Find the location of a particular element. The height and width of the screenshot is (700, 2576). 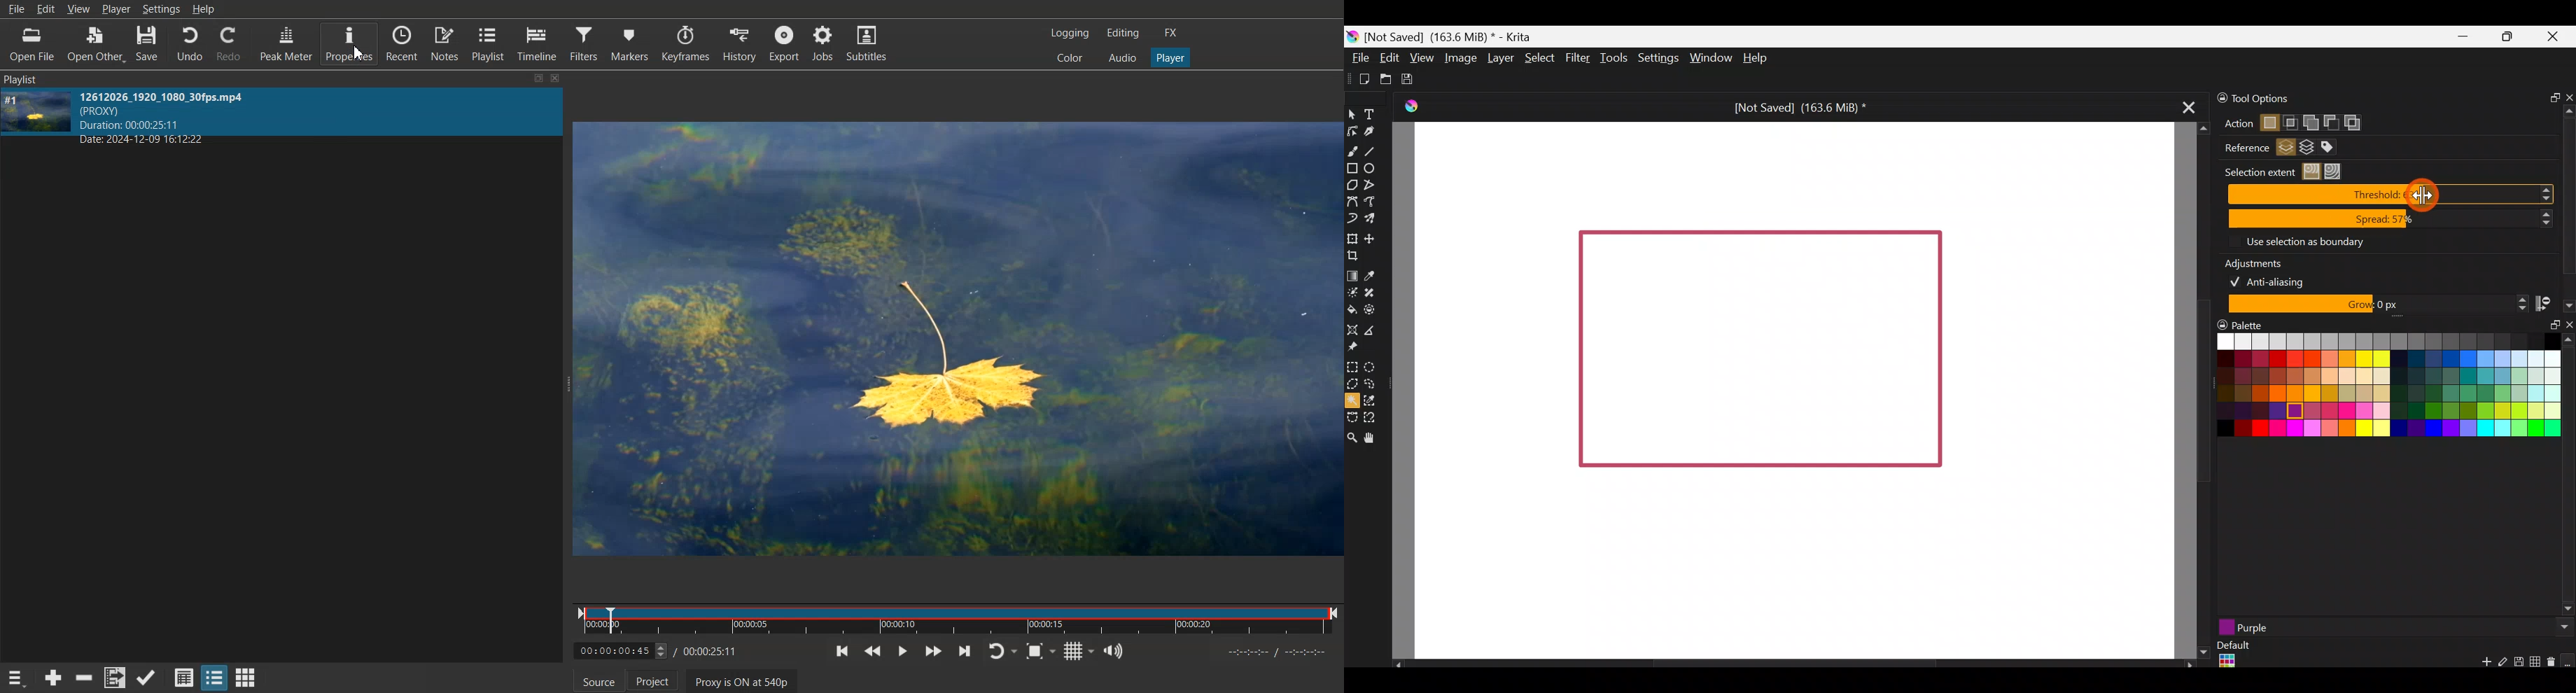

Elliptical selection tool is located at coordinates (1372, 366).